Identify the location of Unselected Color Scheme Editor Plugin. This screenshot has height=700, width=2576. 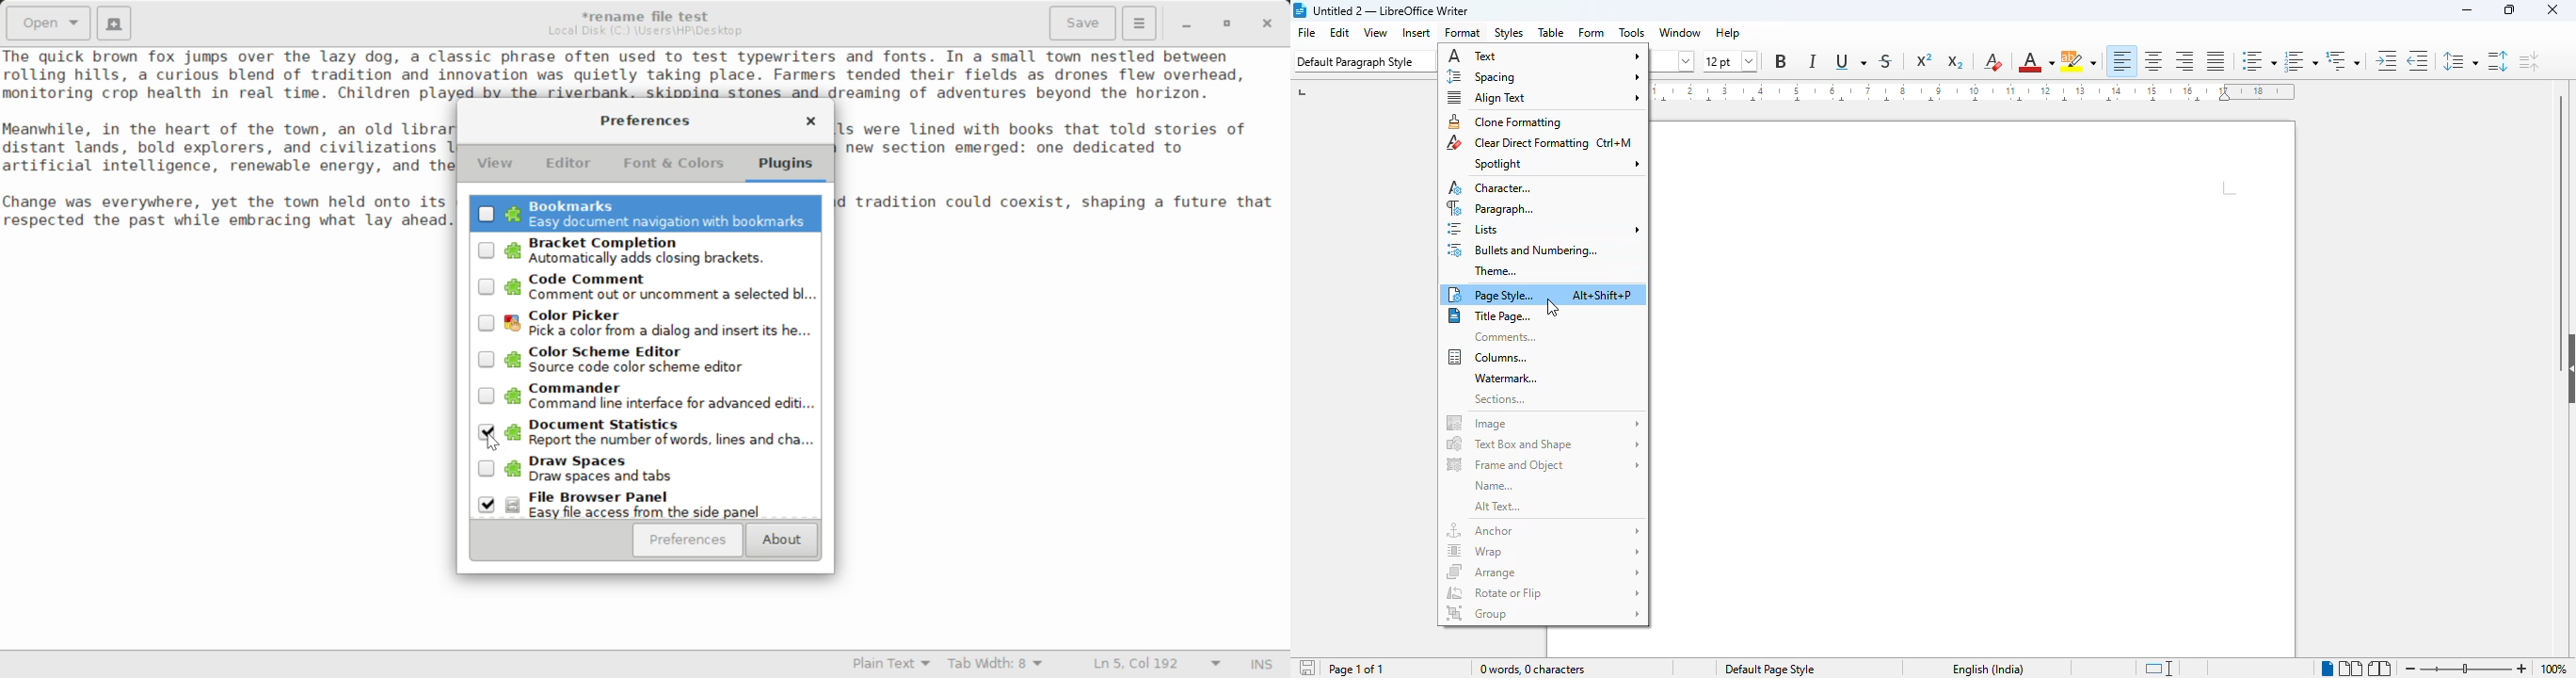
(645, 361).